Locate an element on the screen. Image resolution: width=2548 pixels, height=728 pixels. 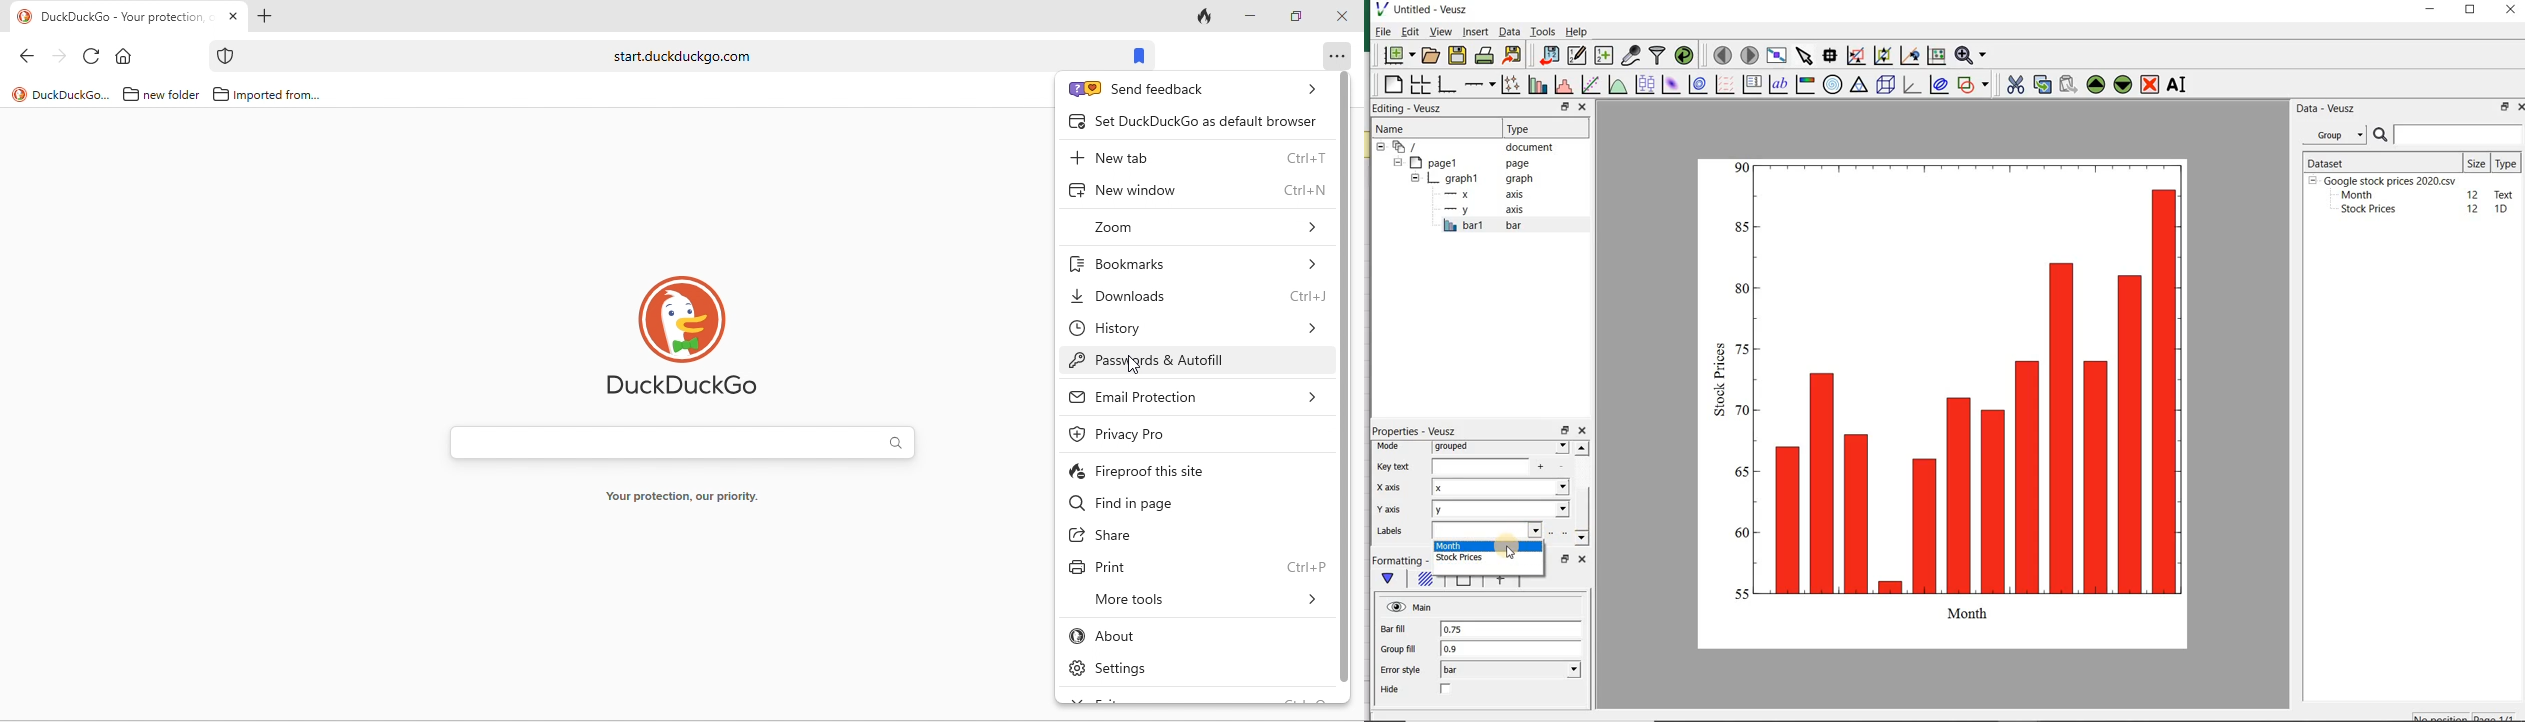
click or draw a rectangle to zoom graph axes is located at coordinates (1856, 55).